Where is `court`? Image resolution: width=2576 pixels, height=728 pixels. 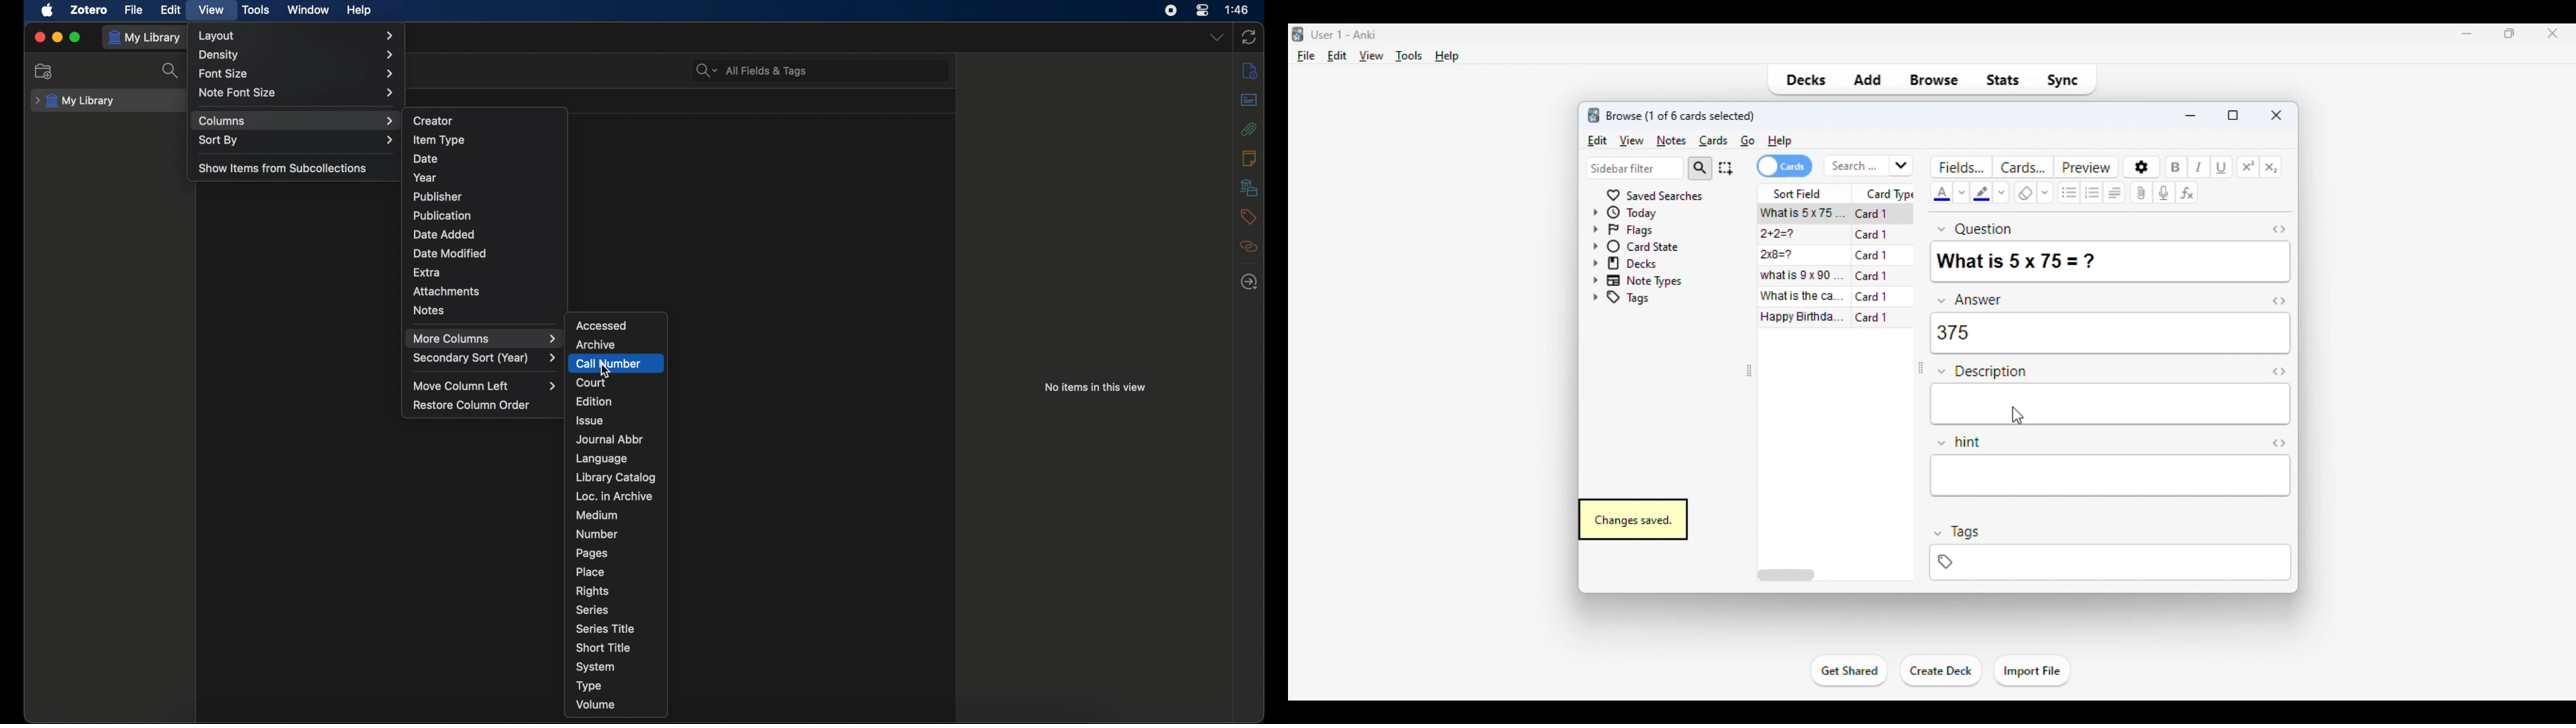 court is located at coordinates (592, 384).